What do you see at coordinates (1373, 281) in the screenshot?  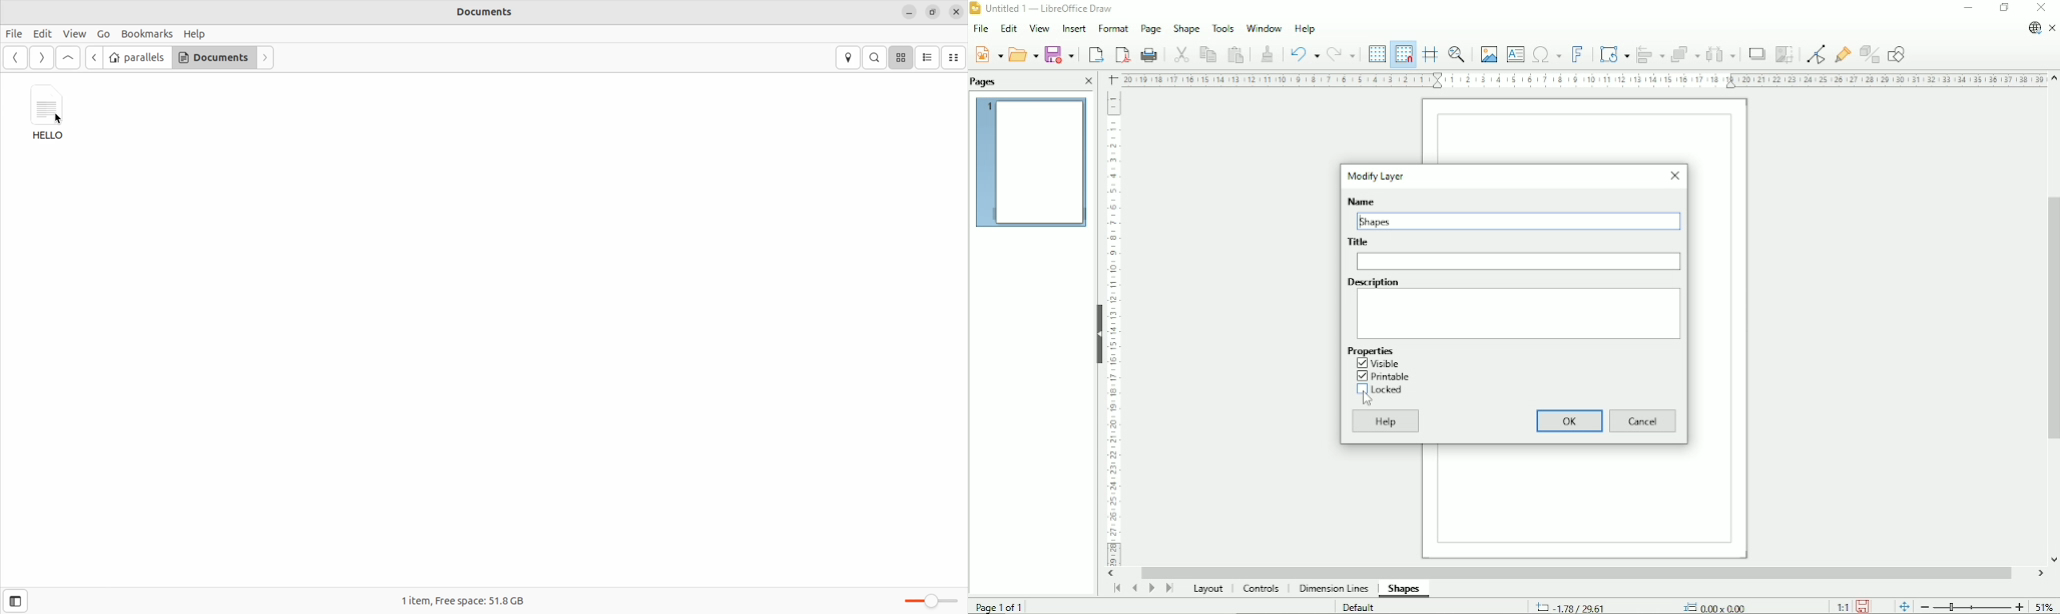 I see `Description` at bounding box center [1373, 281].